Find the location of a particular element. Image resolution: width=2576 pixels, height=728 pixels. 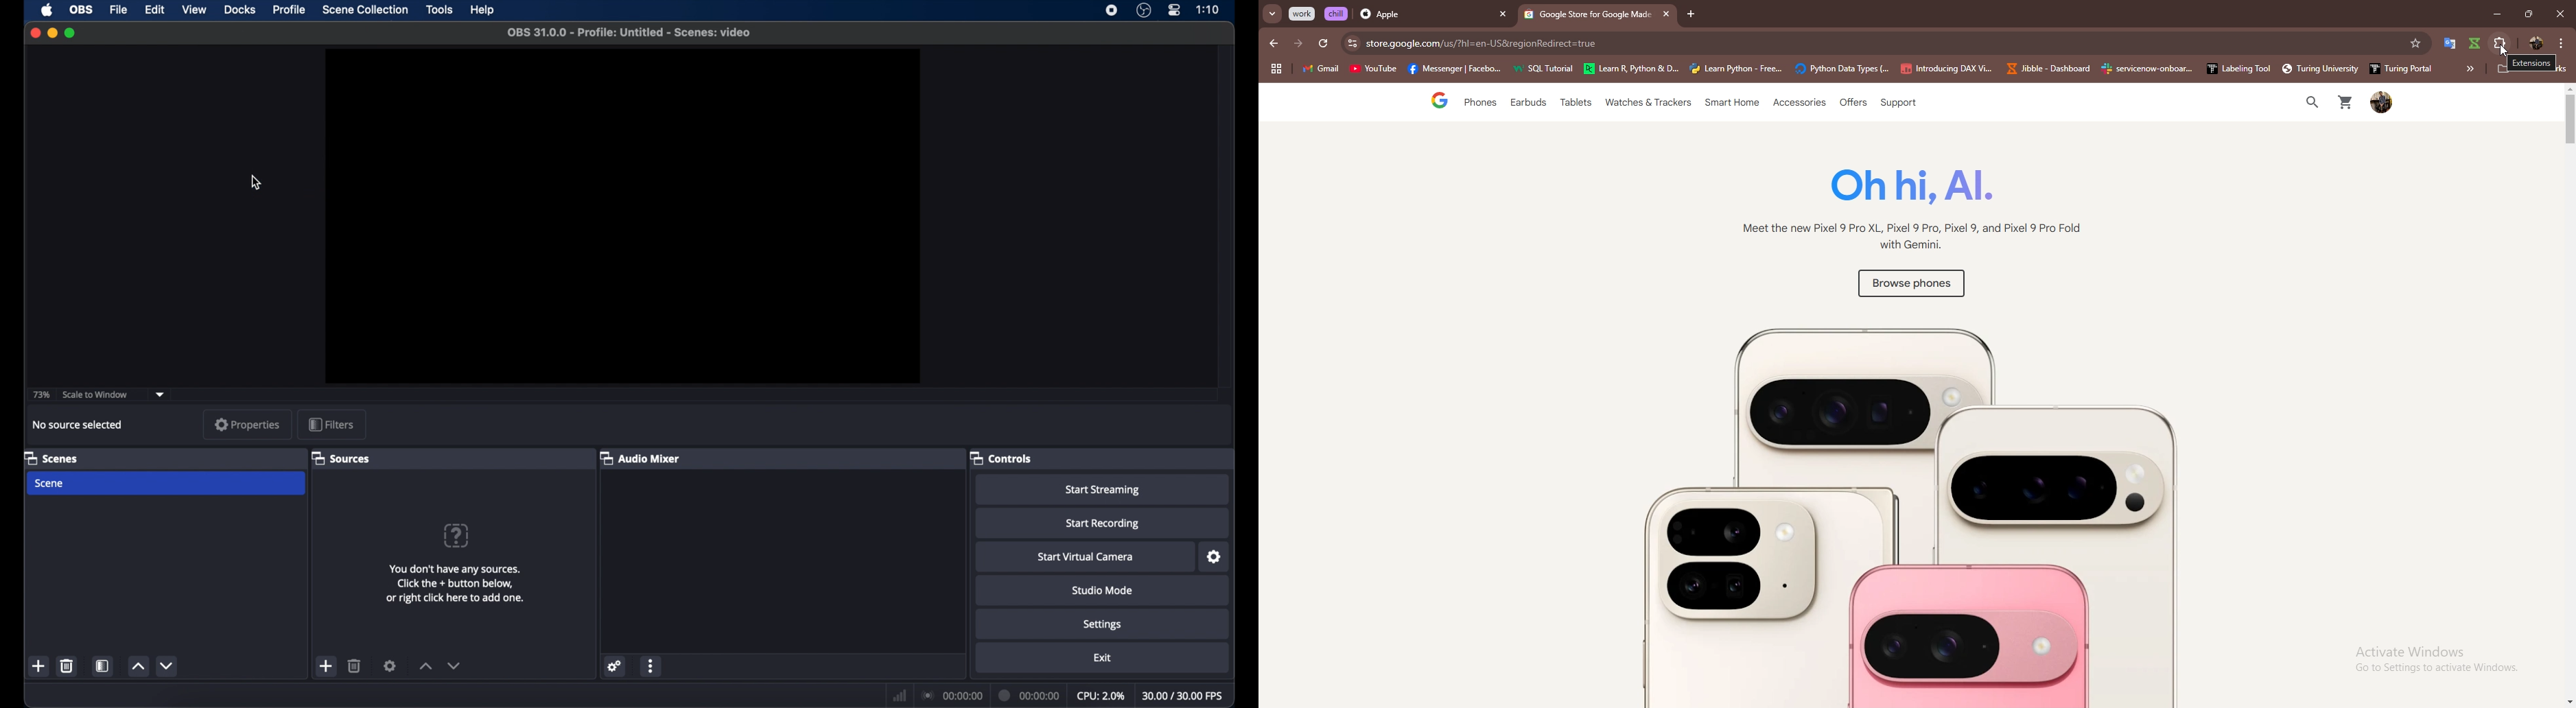

Oh ni, Al.
Meet the new Pixel 9 Pro XL, Pixel 9 Pro, Pixel 9, and Pixel 9 Pro Fold
with Gemini. is located at coordinates (1904, 213).